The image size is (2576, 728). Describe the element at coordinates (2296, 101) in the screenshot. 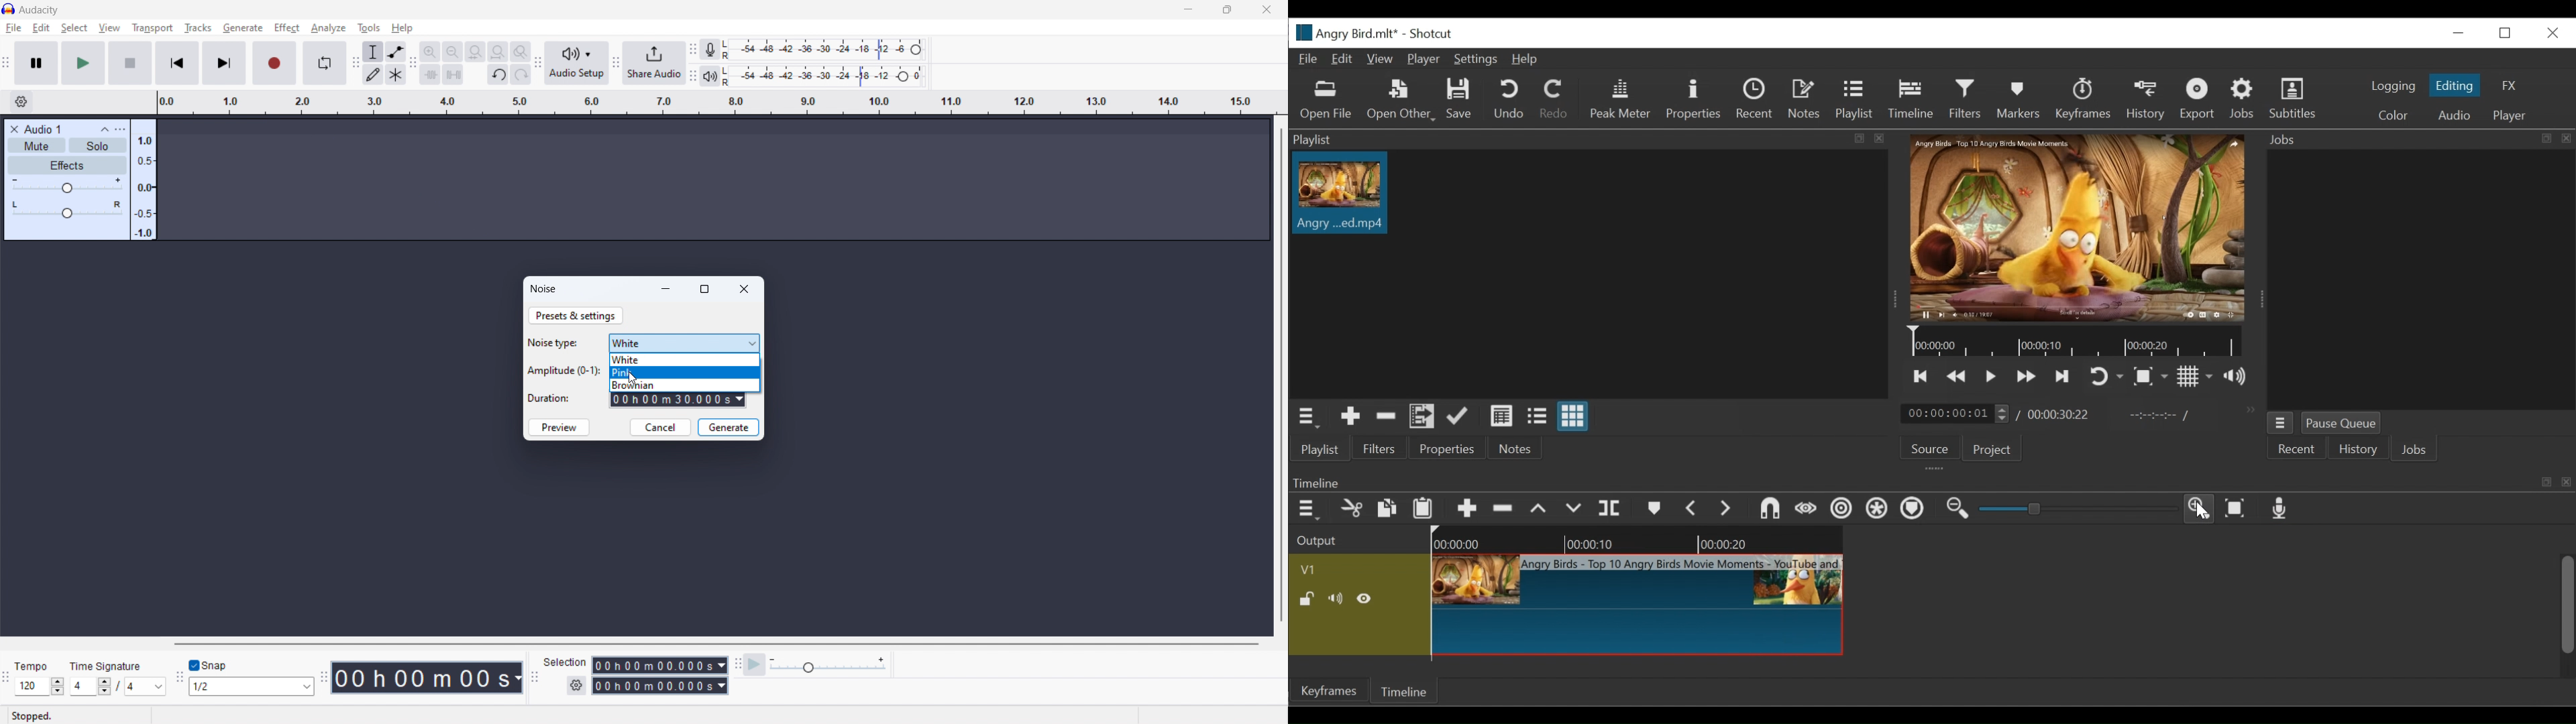

I see `Subtitles` at that location.